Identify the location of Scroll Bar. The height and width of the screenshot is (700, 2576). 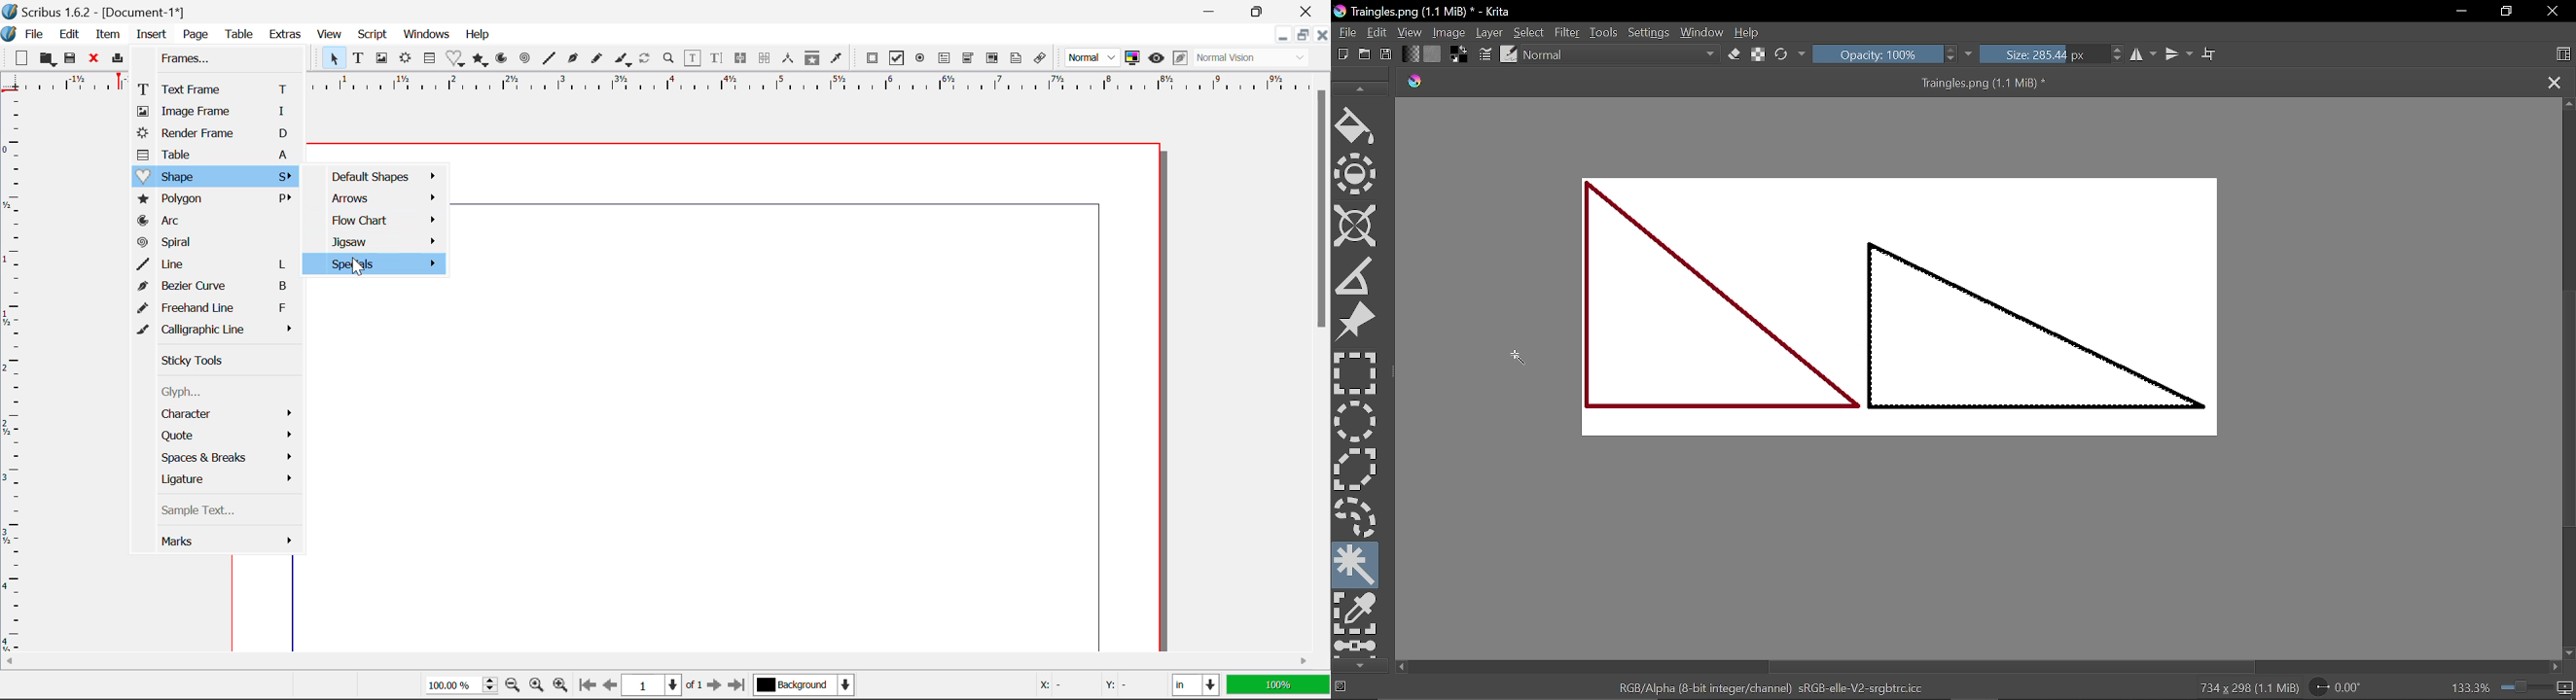
(1323, 358).